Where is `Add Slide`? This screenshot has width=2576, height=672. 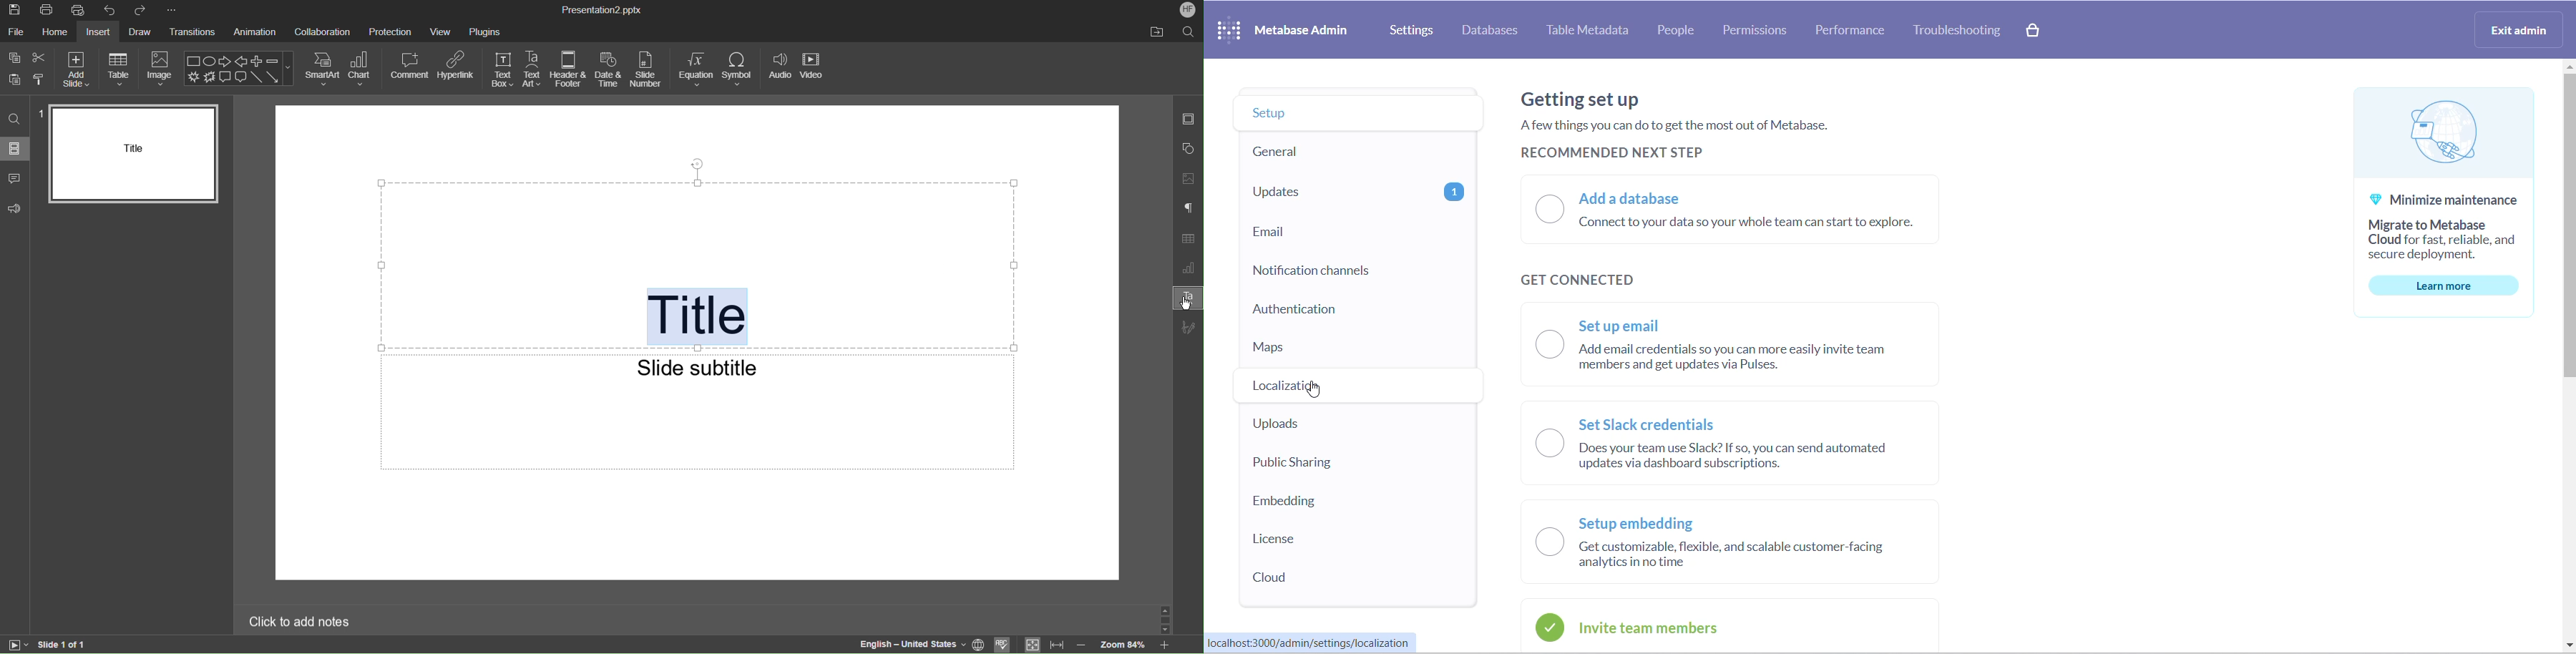
Add Slide is located at coordinates (75, 70).